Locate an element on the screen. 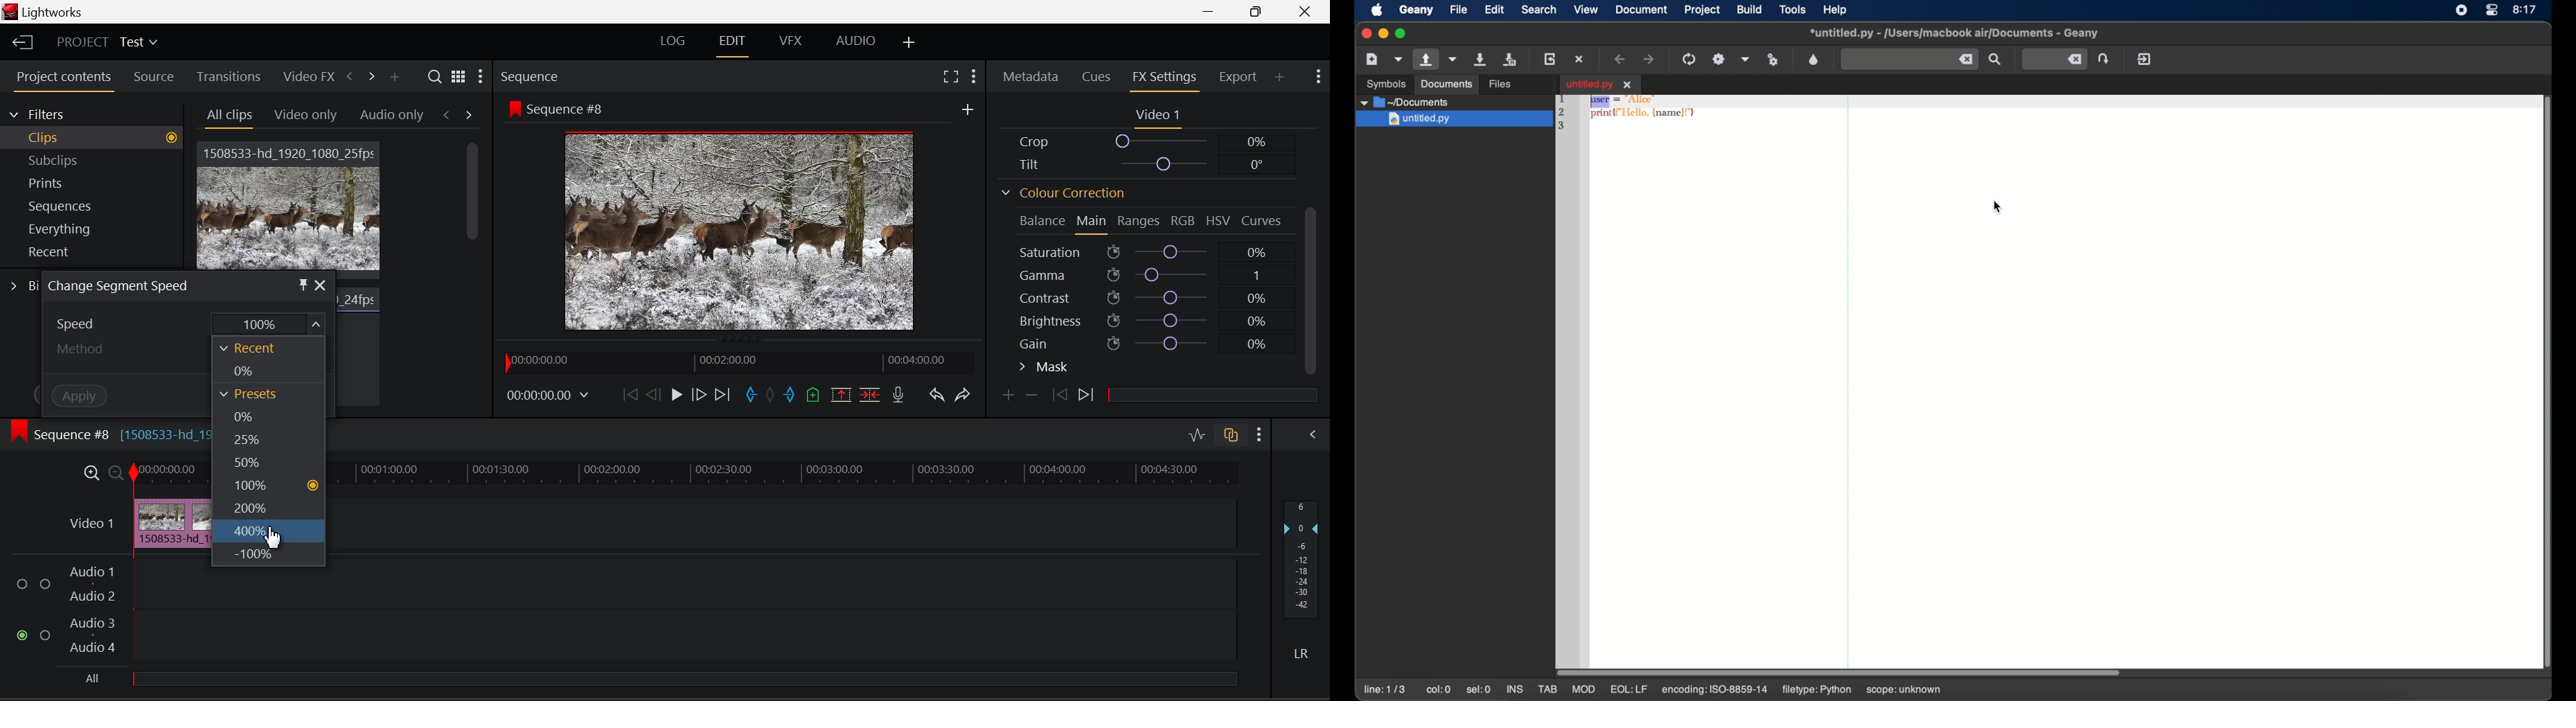 The image size is (2576, 728). Remove keyframe is located at coordinates (1032, 397).